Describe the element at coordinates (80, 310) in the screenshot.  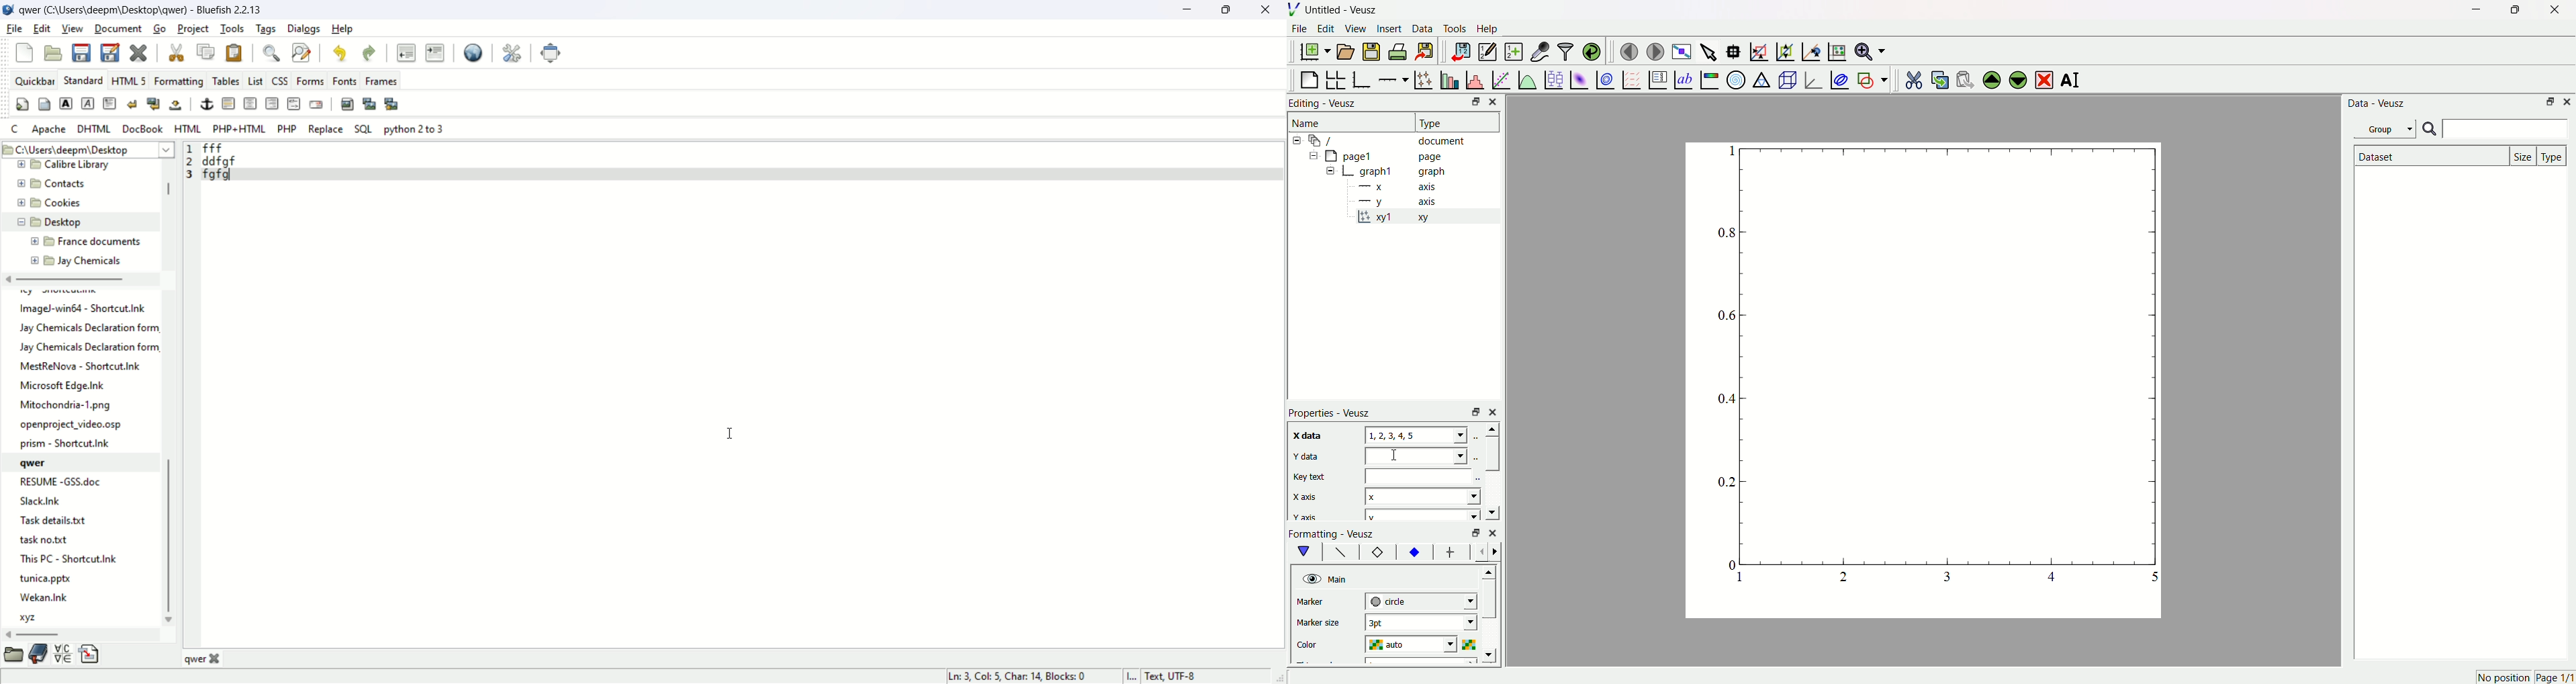
I see `file` at that location.